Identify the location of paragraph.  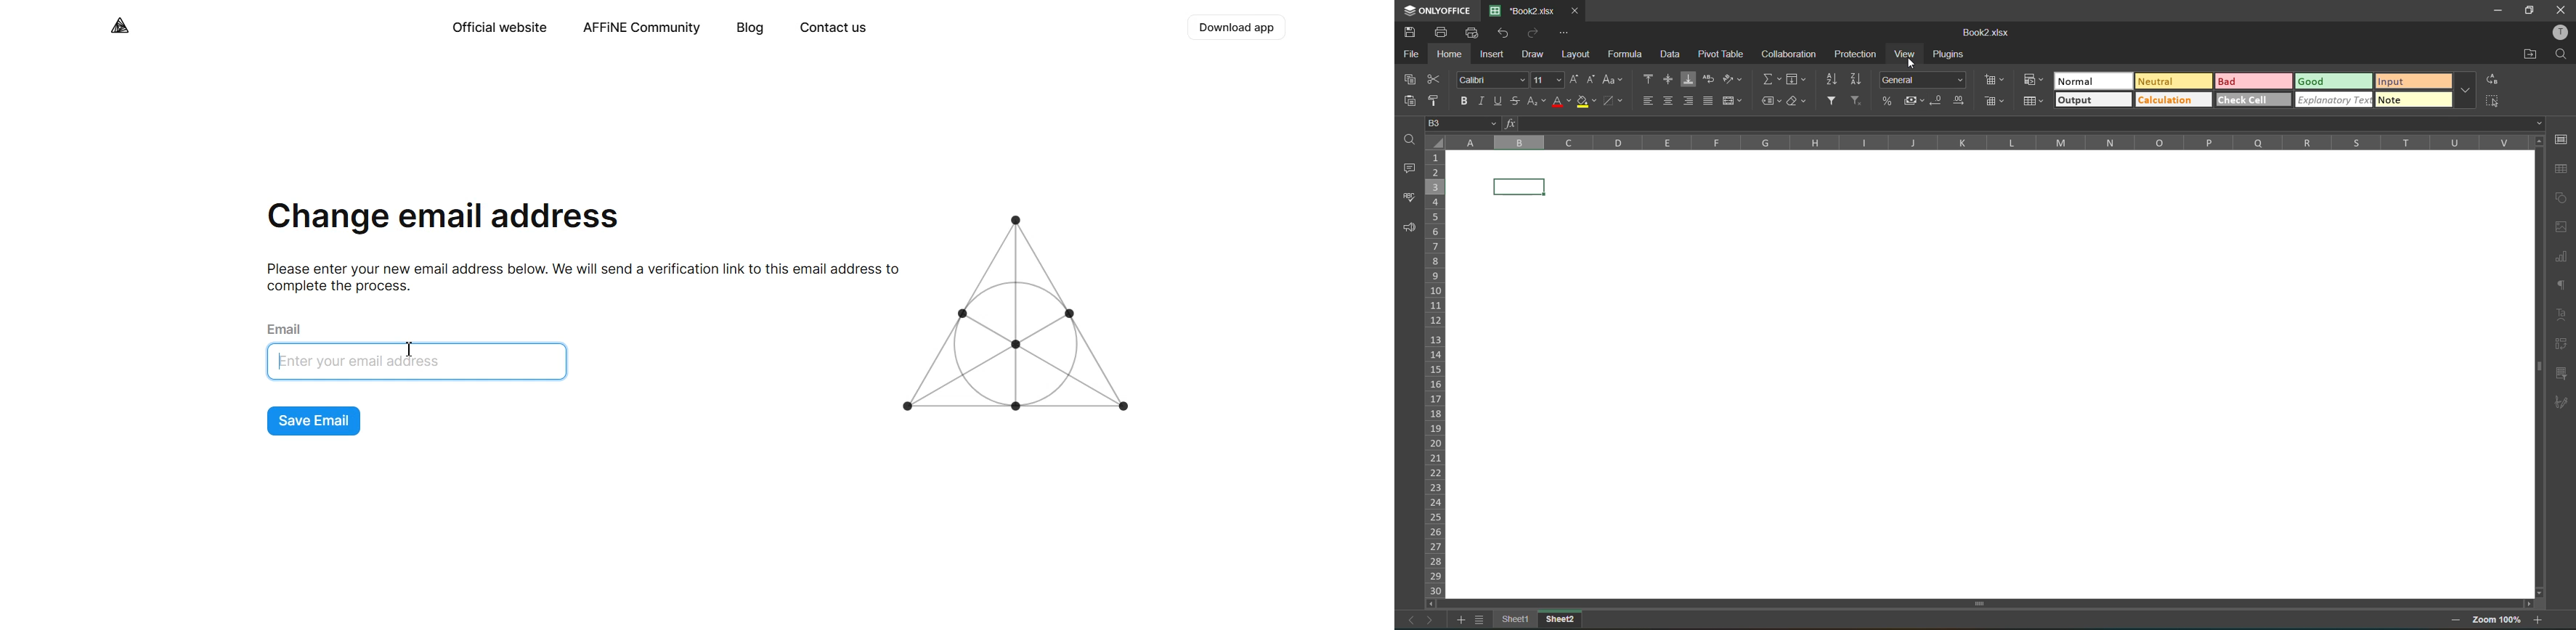
(2563, 284).